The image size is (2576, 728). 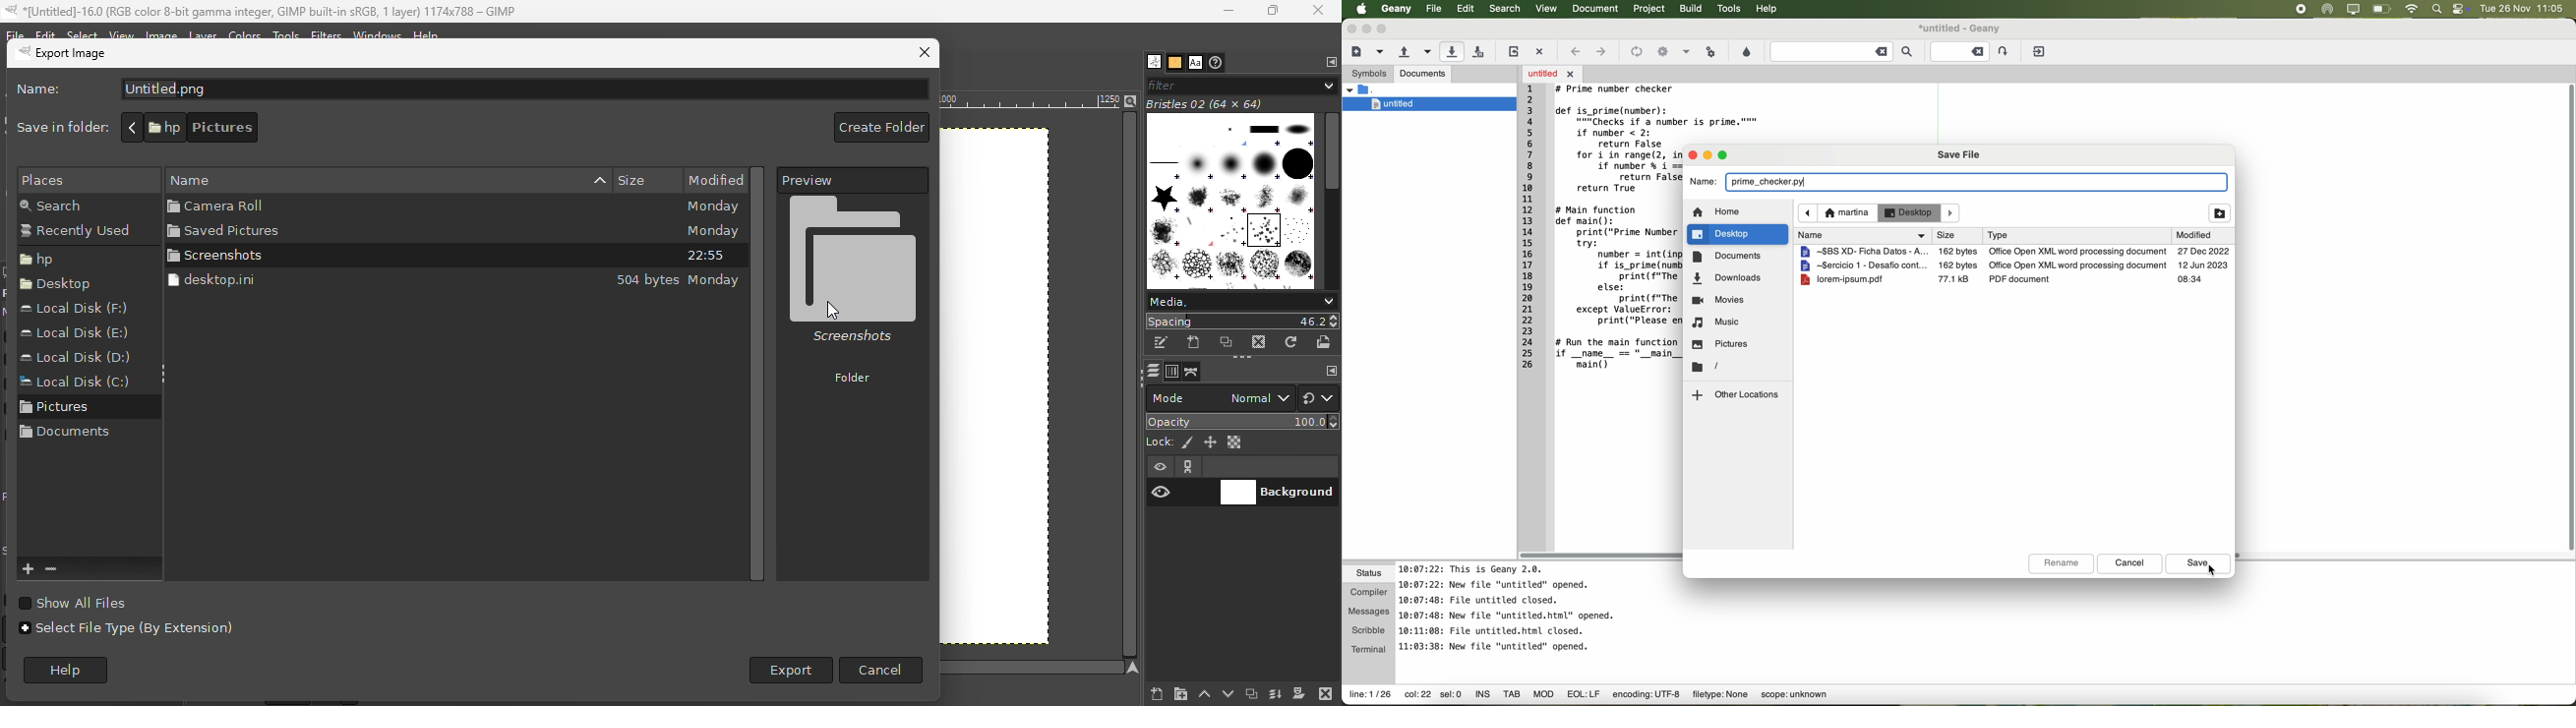 I want to click on Hp, so click(x=68, y=259).